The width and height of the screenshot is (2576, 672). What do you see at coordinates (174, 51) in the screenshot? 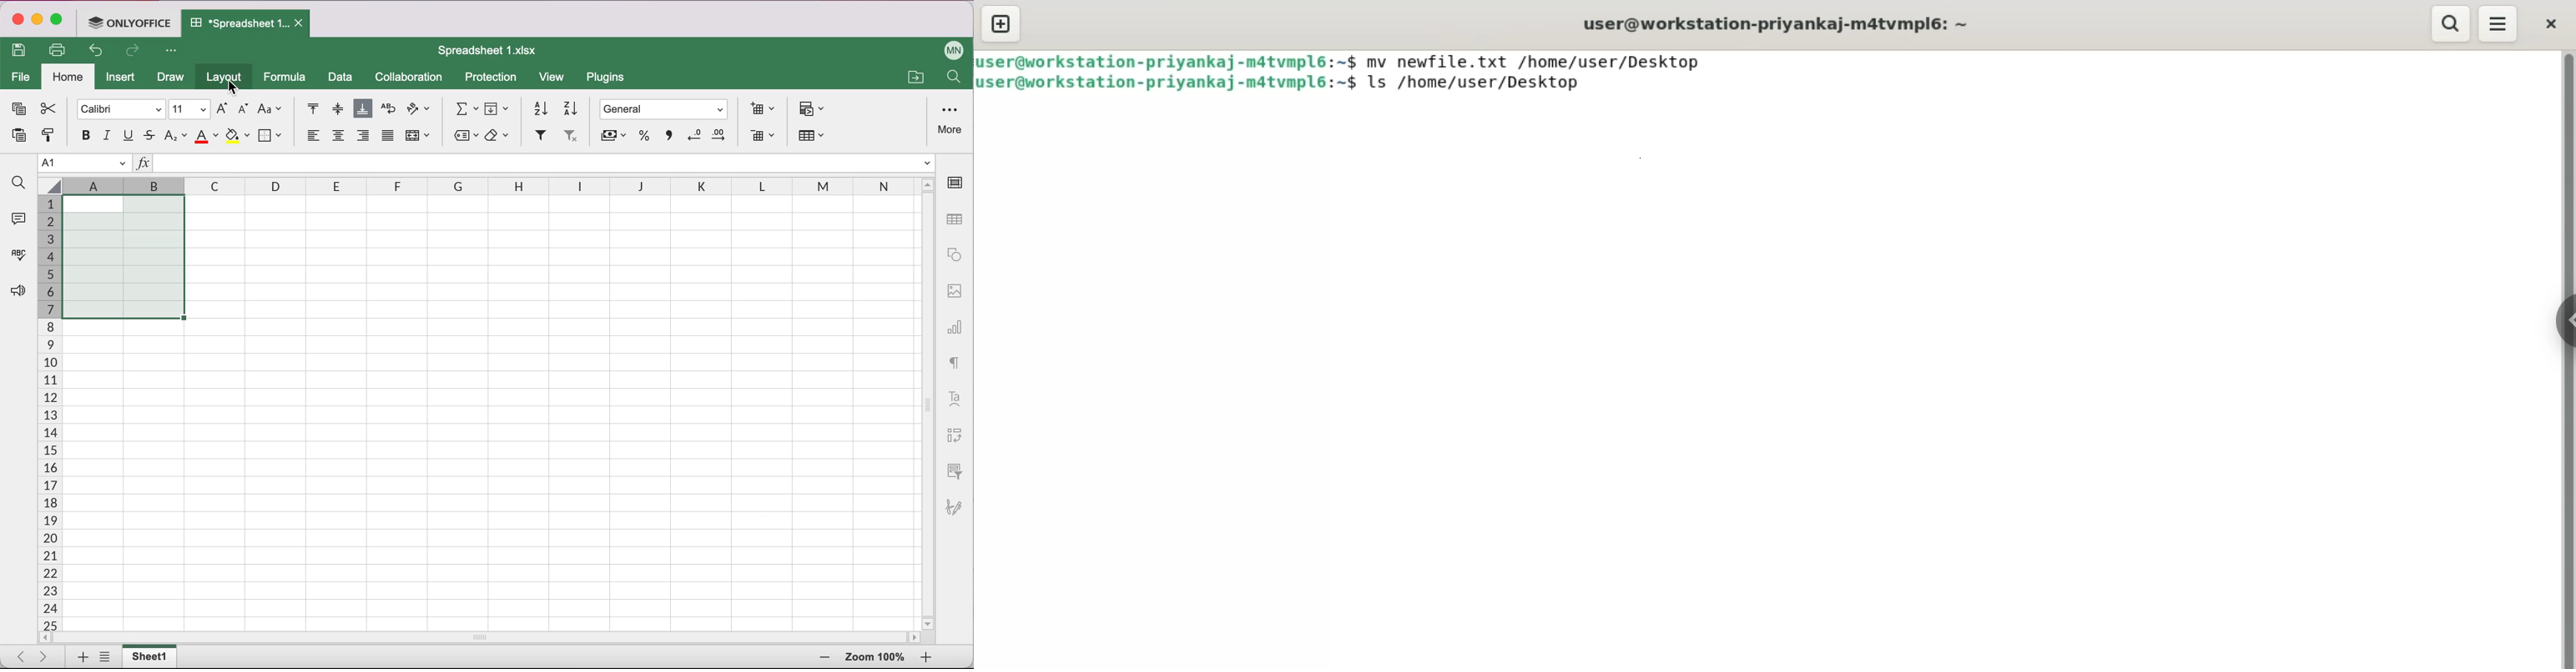
I see `customize quick access toolbar` at bounding box center [174, 51].